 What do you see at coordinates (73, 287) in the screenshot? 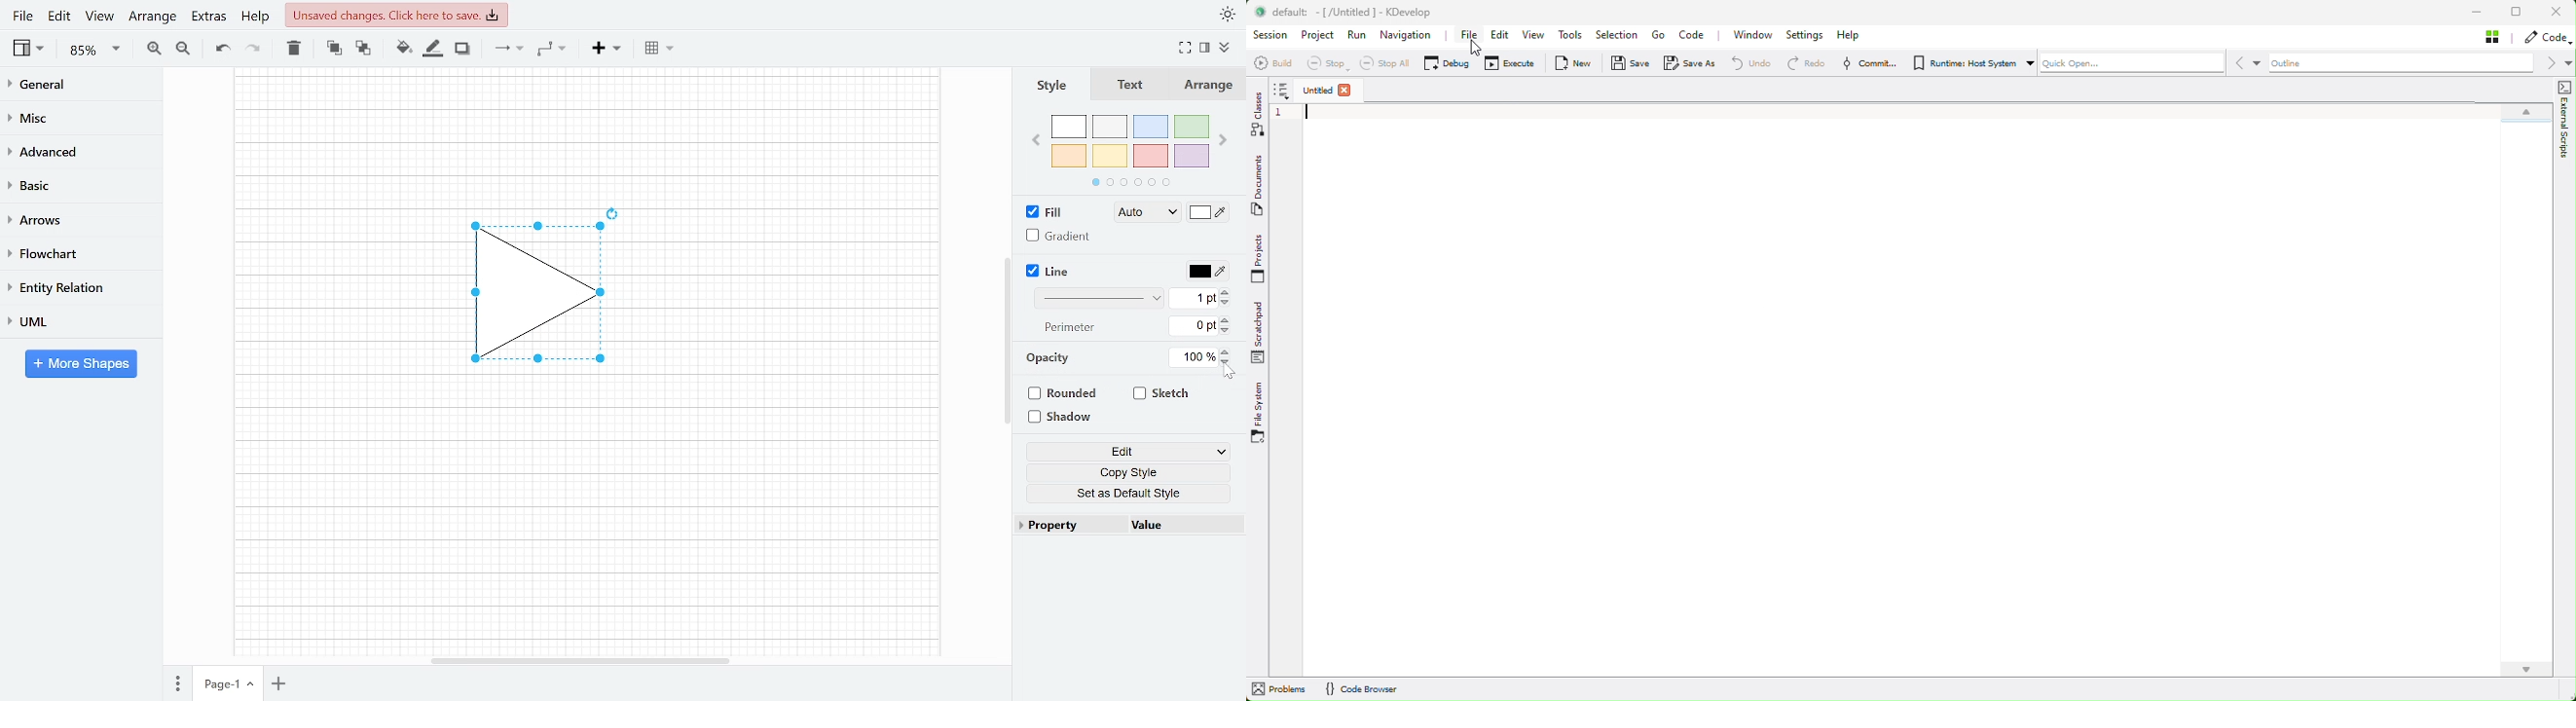
I see `Entity relation` at bounding box center [73, 287].